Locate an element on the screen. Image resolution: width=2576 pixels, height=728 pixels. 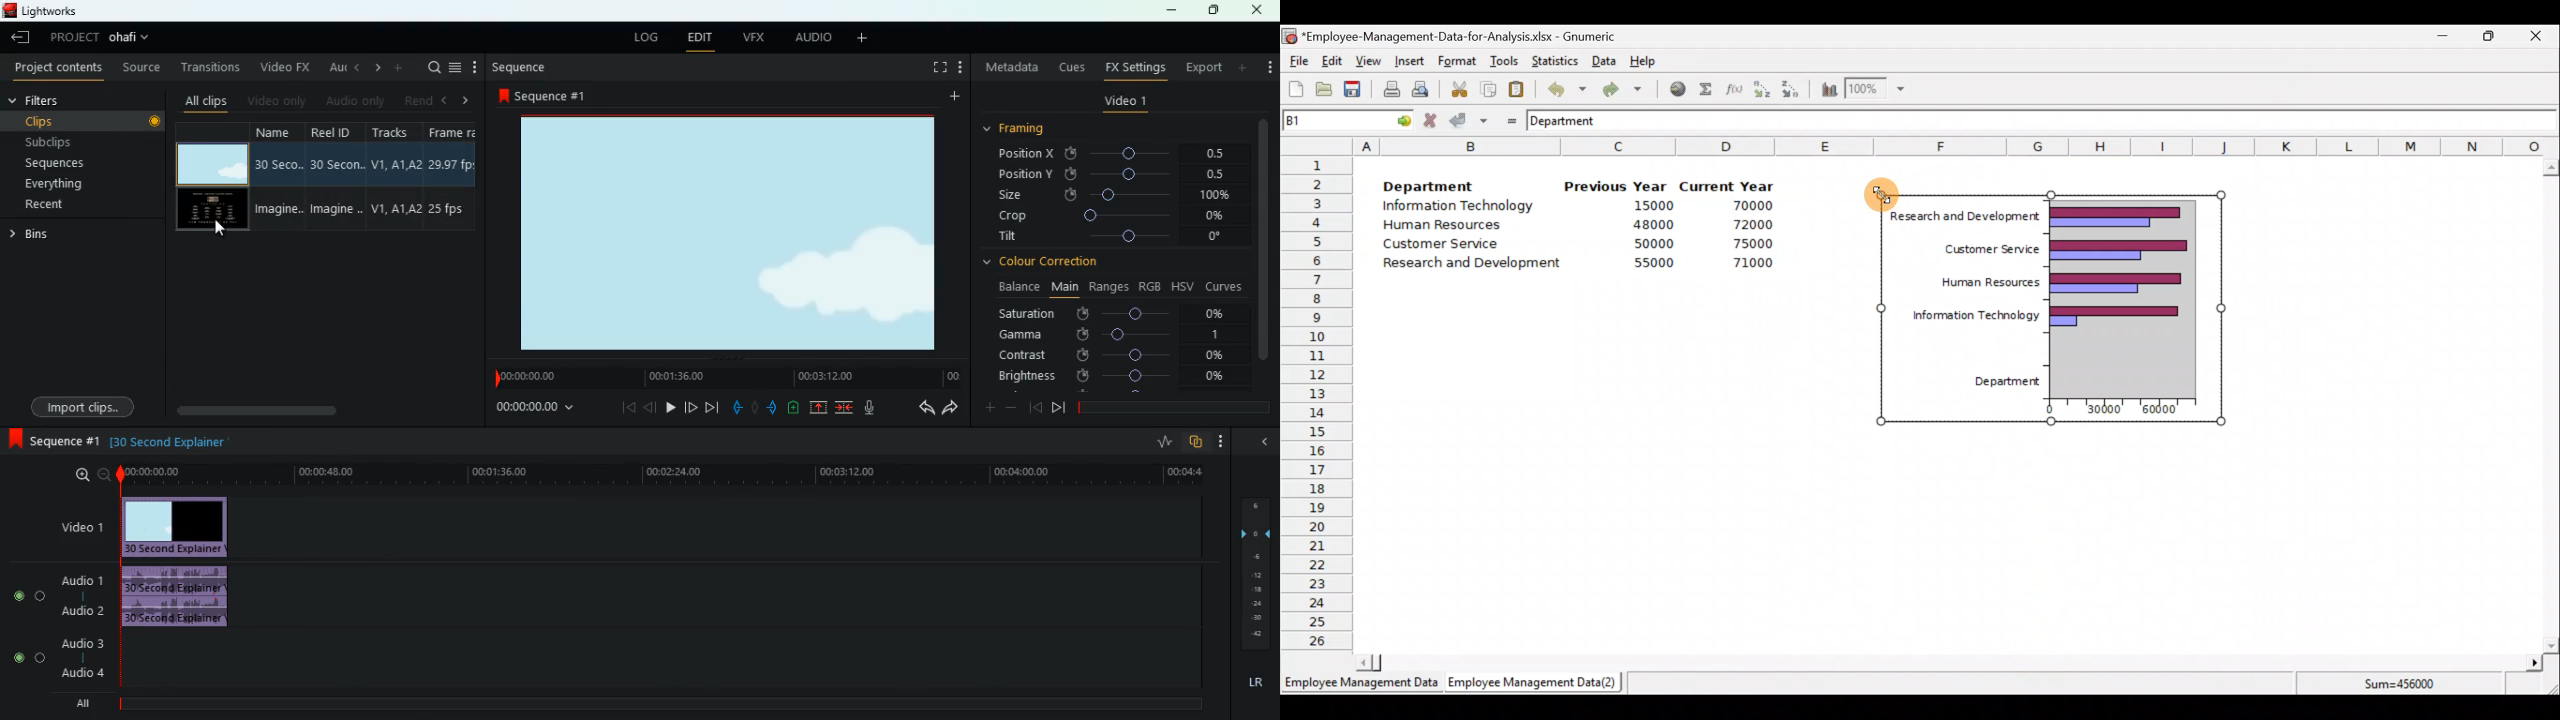
Rows is located at coordinates (1317, 401).